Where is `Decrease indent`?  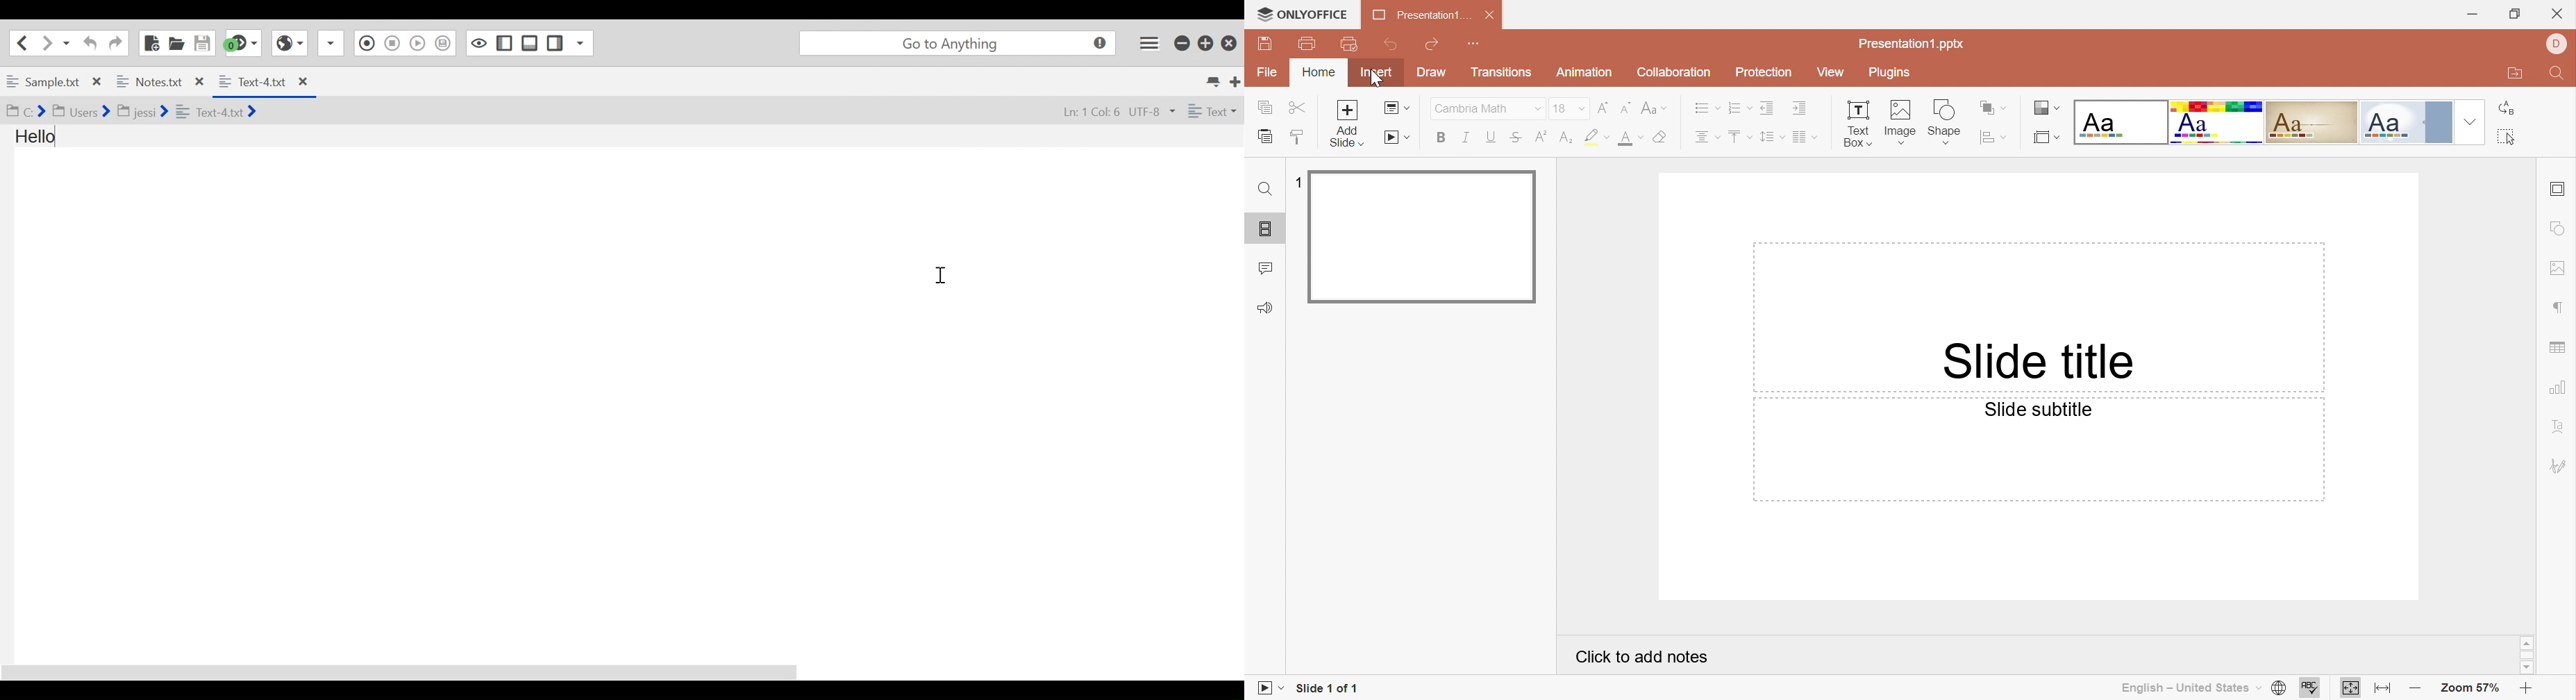 Decrease indent is located at coordinates (1767, 108).